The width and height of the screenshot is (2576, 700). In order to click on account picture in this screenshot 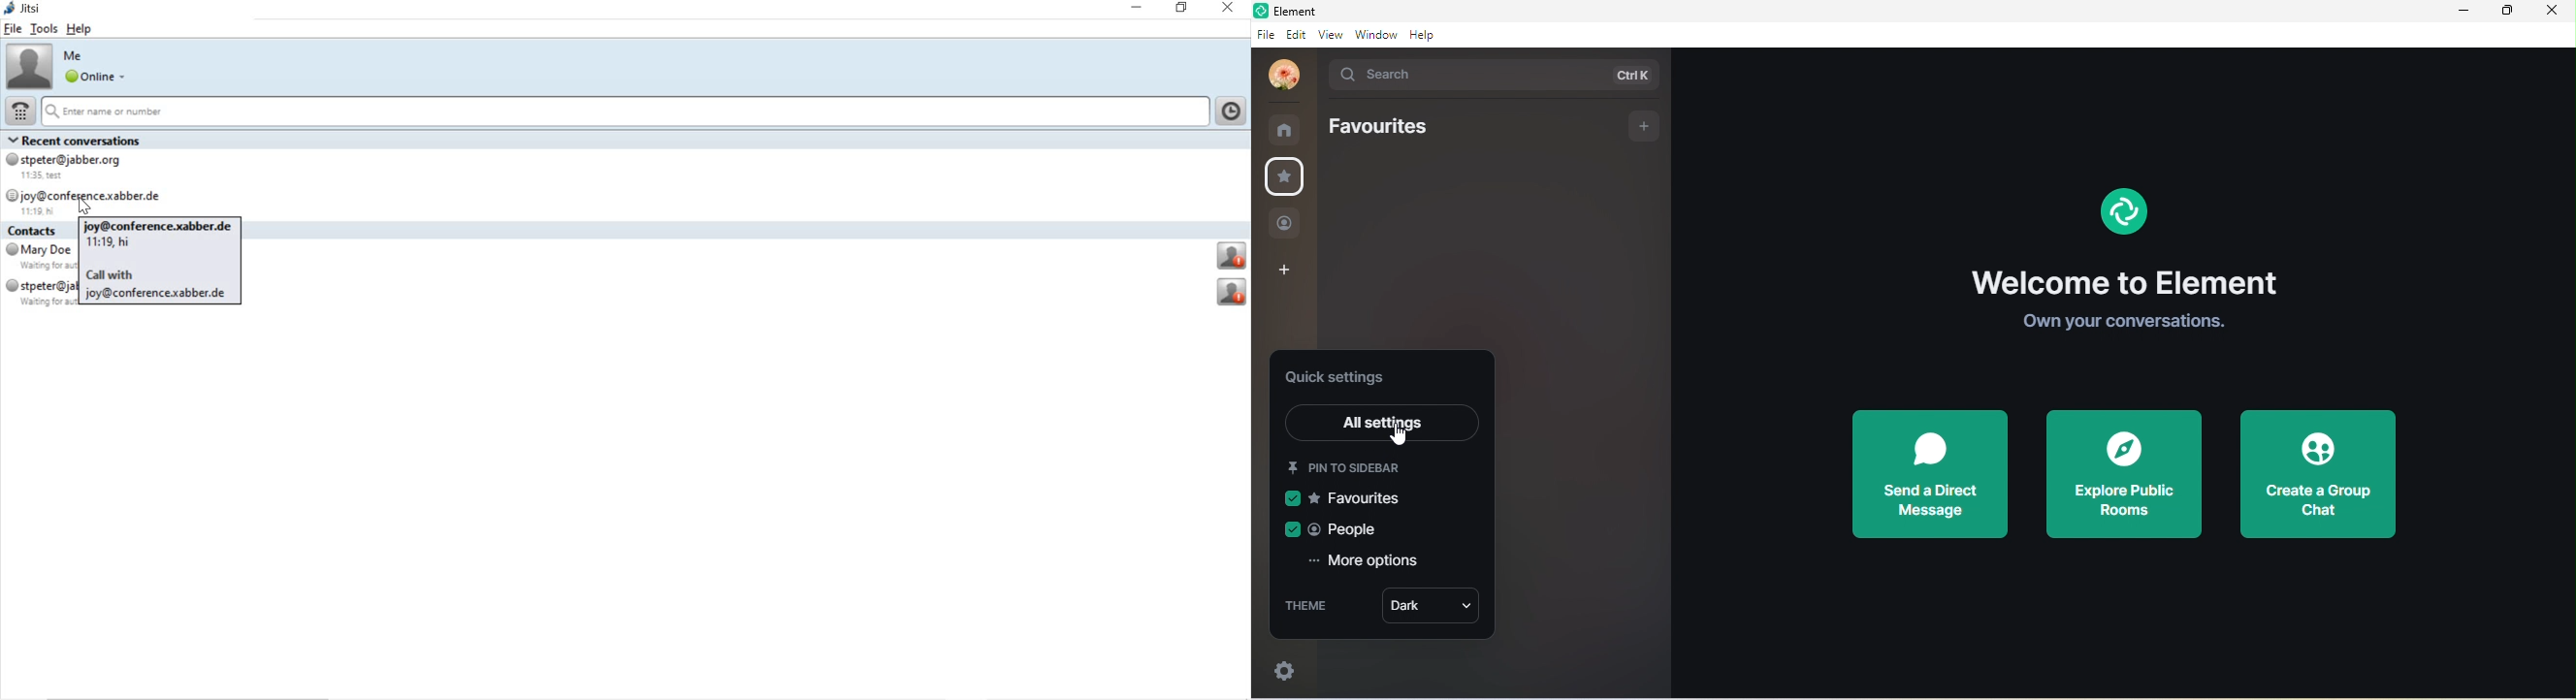, I will do `click(28, 65)`.